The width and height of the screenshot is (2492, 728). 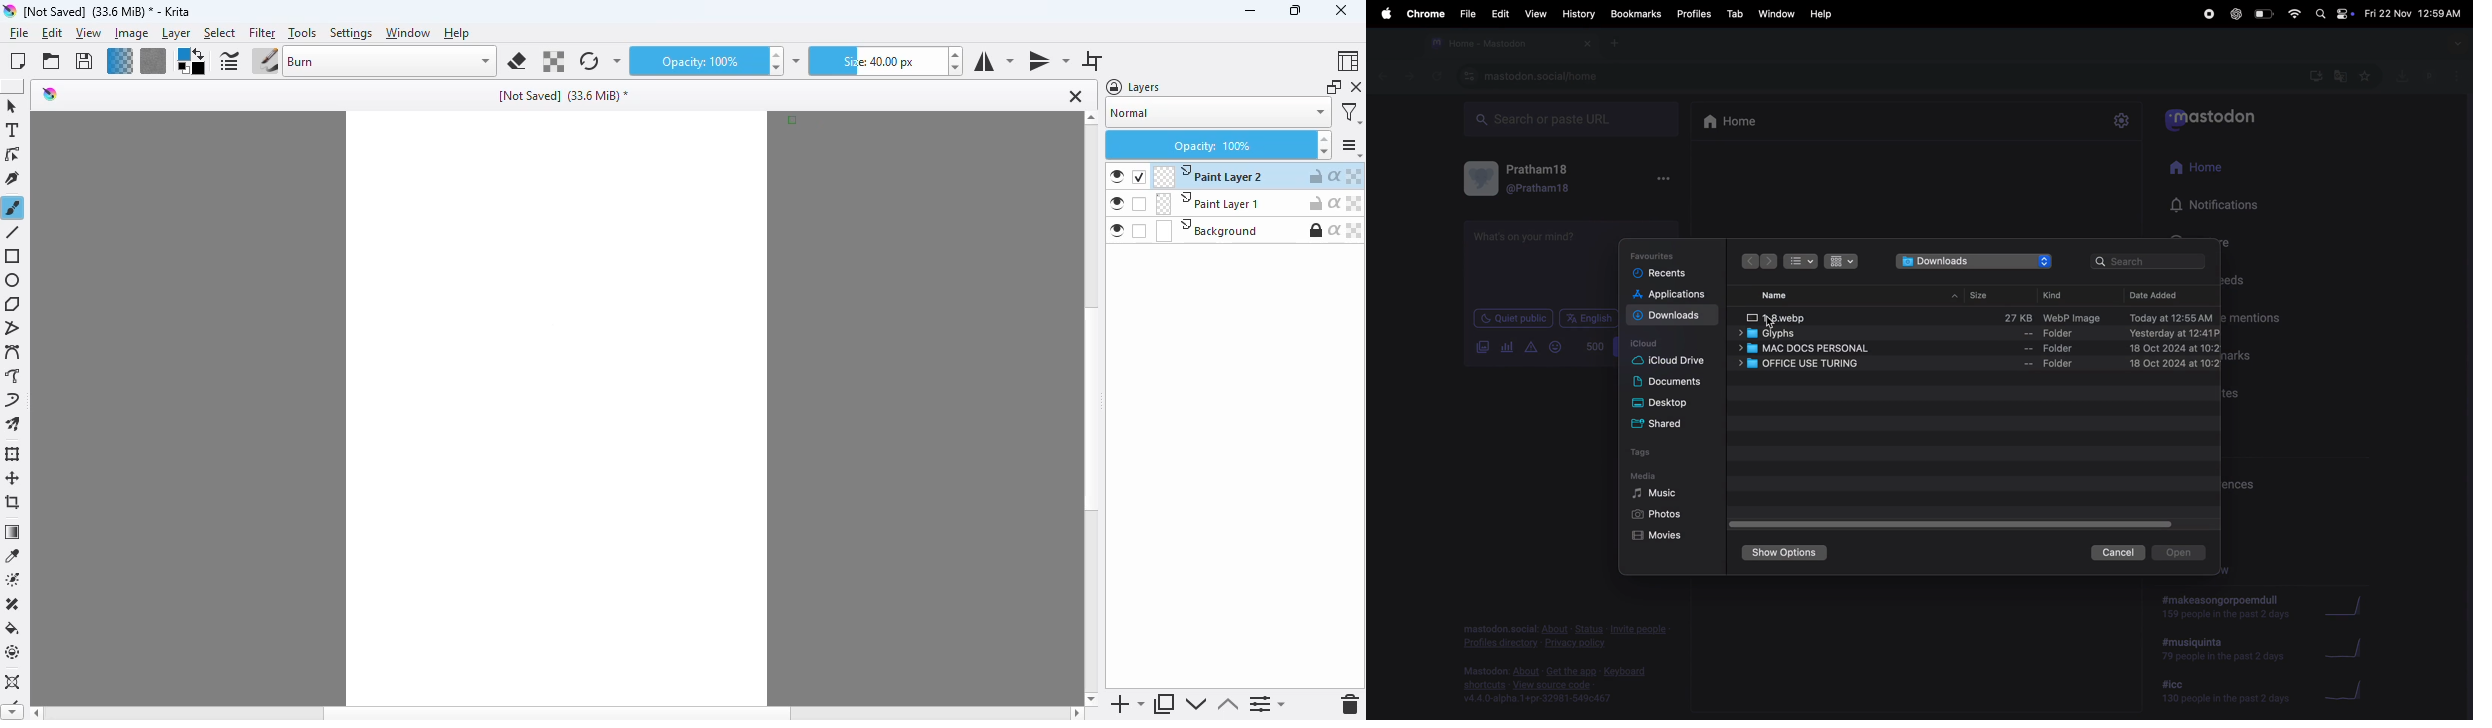 I want to click on graphs, so click(x=2353, y=648).